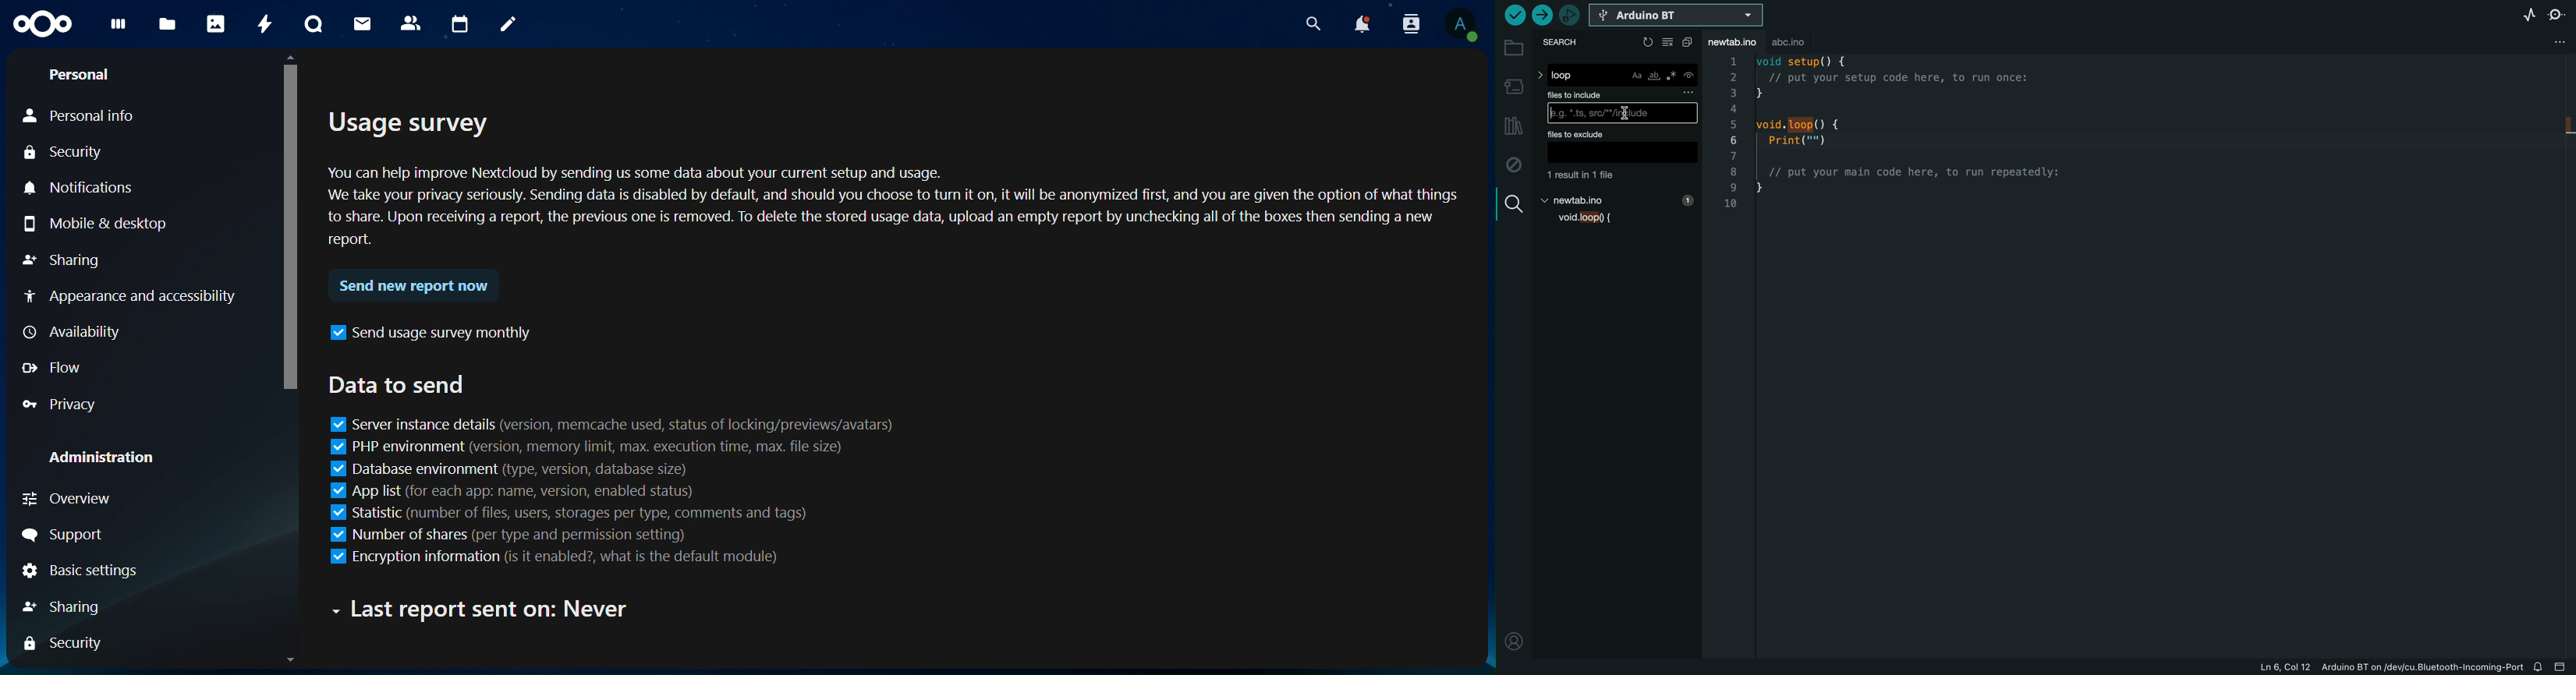  Describe the element at coordinates (1618, 198) in the screenshot. I see `new tab` at that location.